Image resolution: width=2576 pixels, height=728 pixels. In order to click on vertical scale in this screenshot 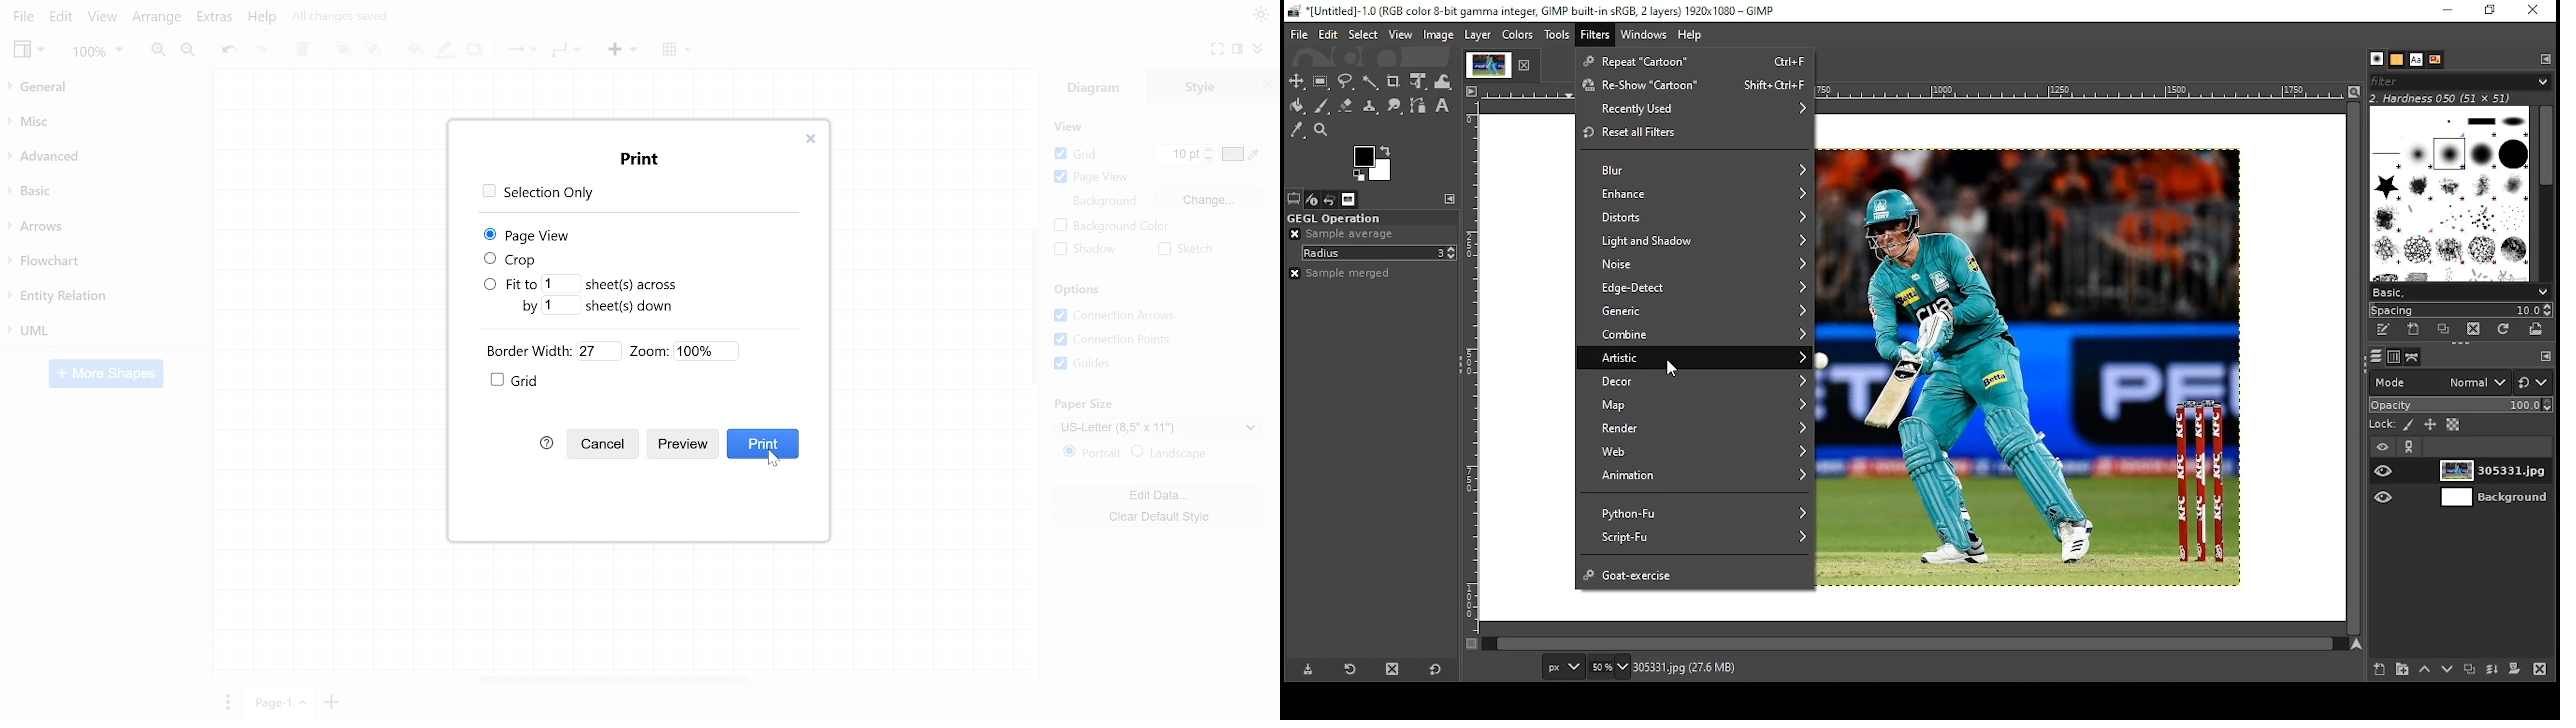, I will do `click(1472, 377)`.